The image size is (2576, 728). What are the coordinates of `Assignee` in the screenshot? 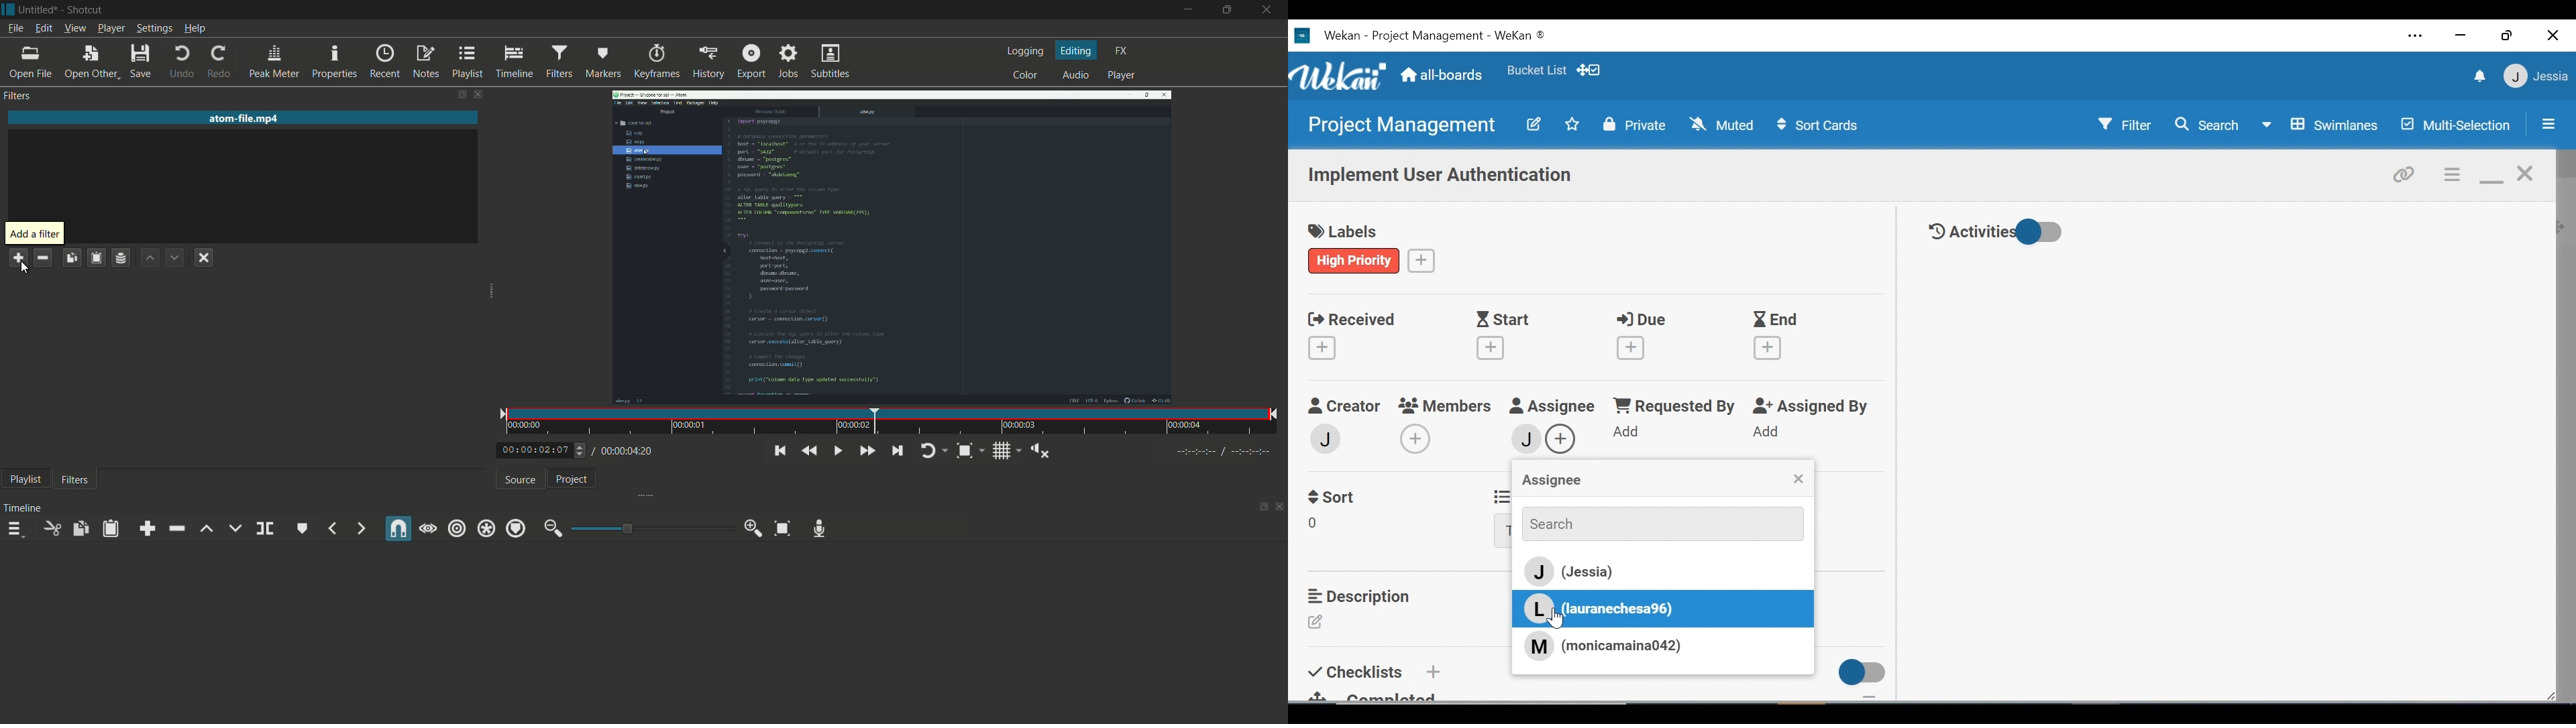 It's located at (1550, 481).